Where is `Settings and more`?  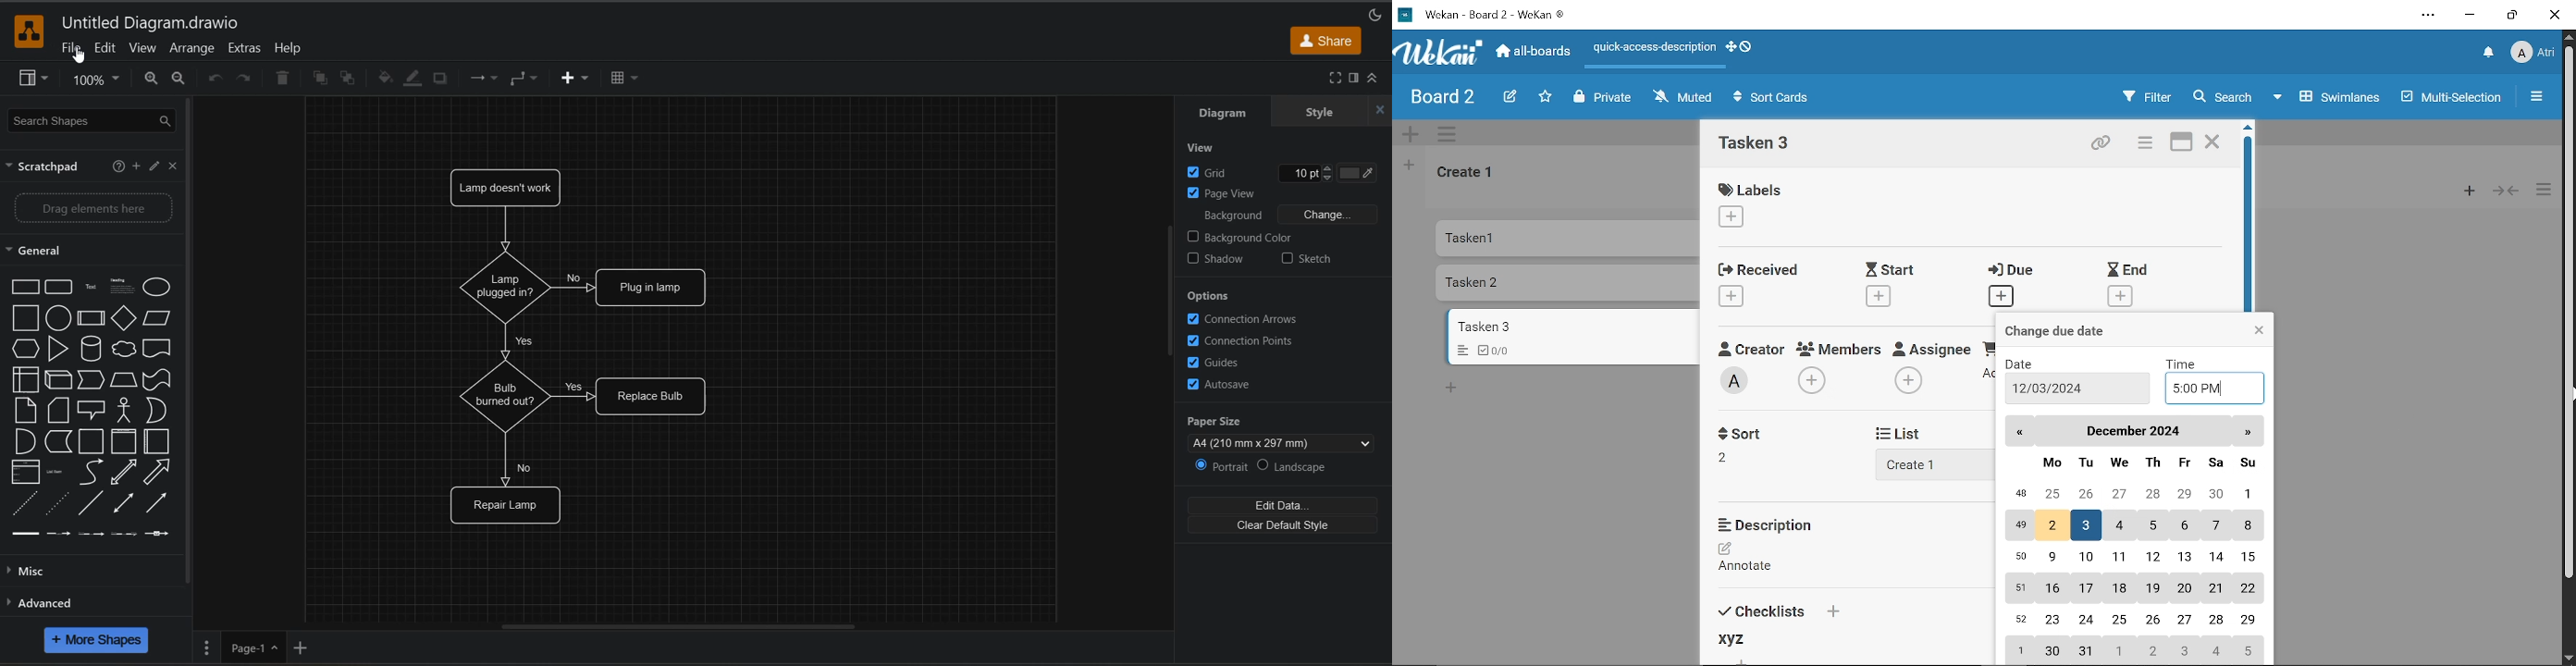 Settings and more is located at coordinates (2428, 15).